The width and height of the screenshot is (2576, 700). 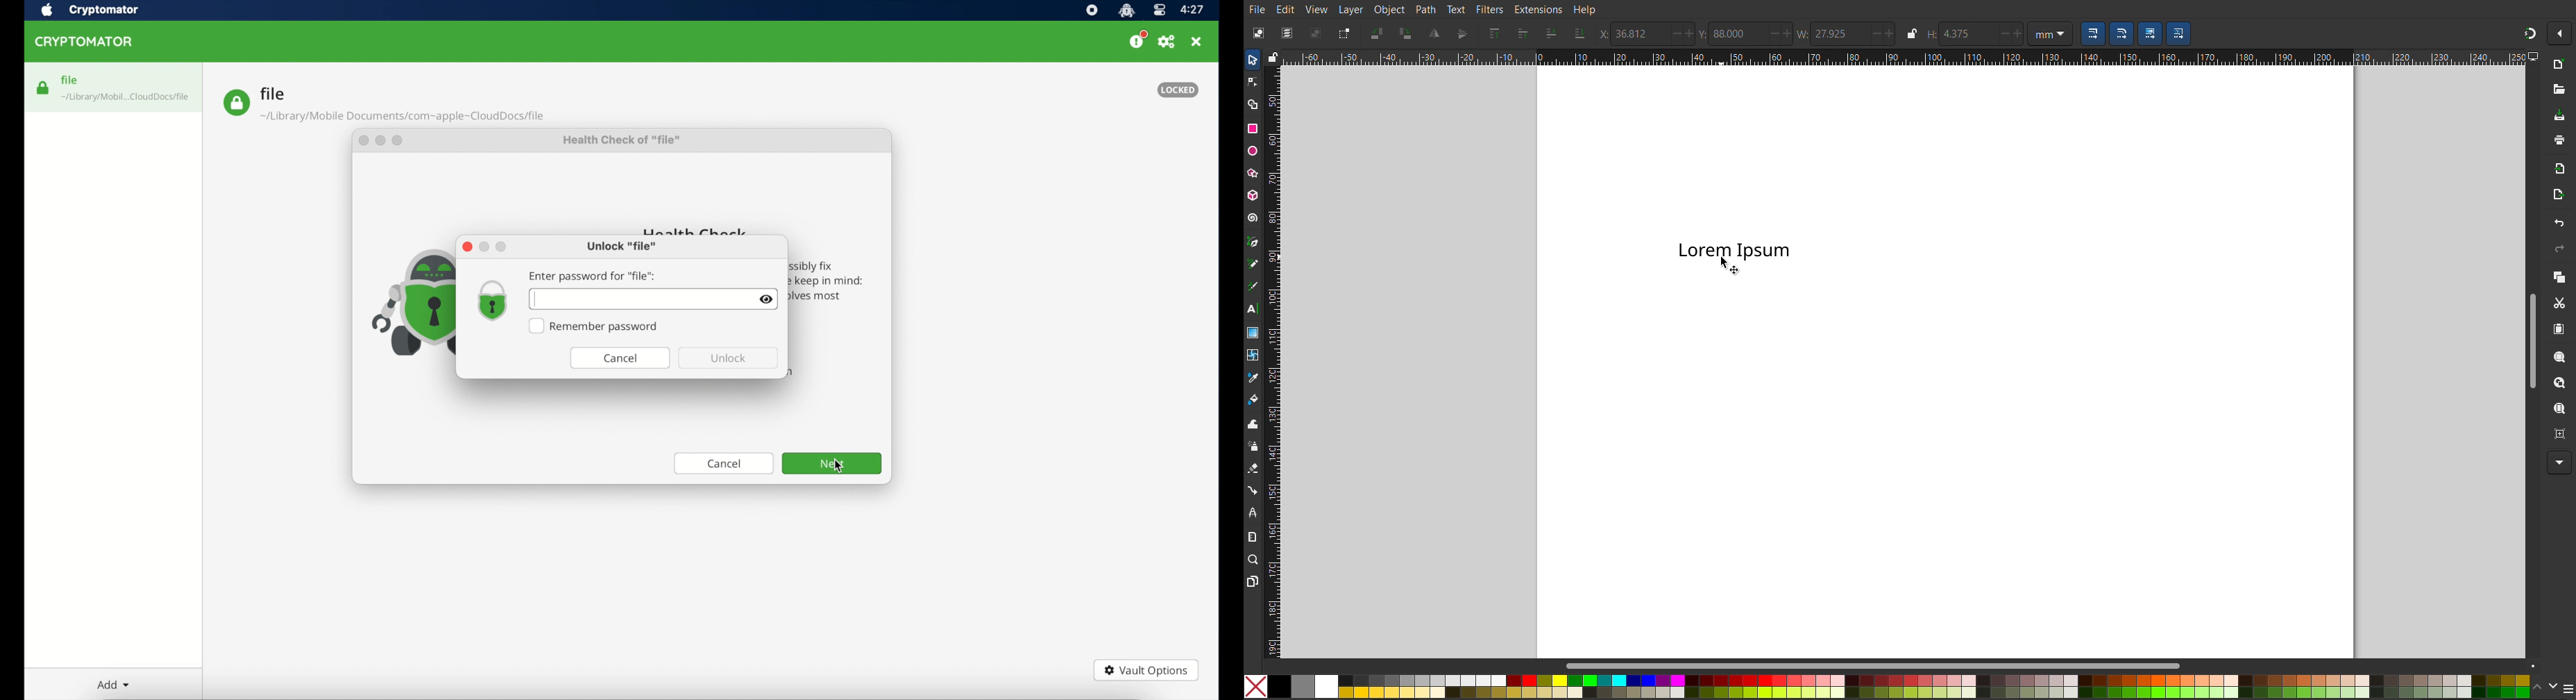 I want to click on next, so click(x=832, y=463).